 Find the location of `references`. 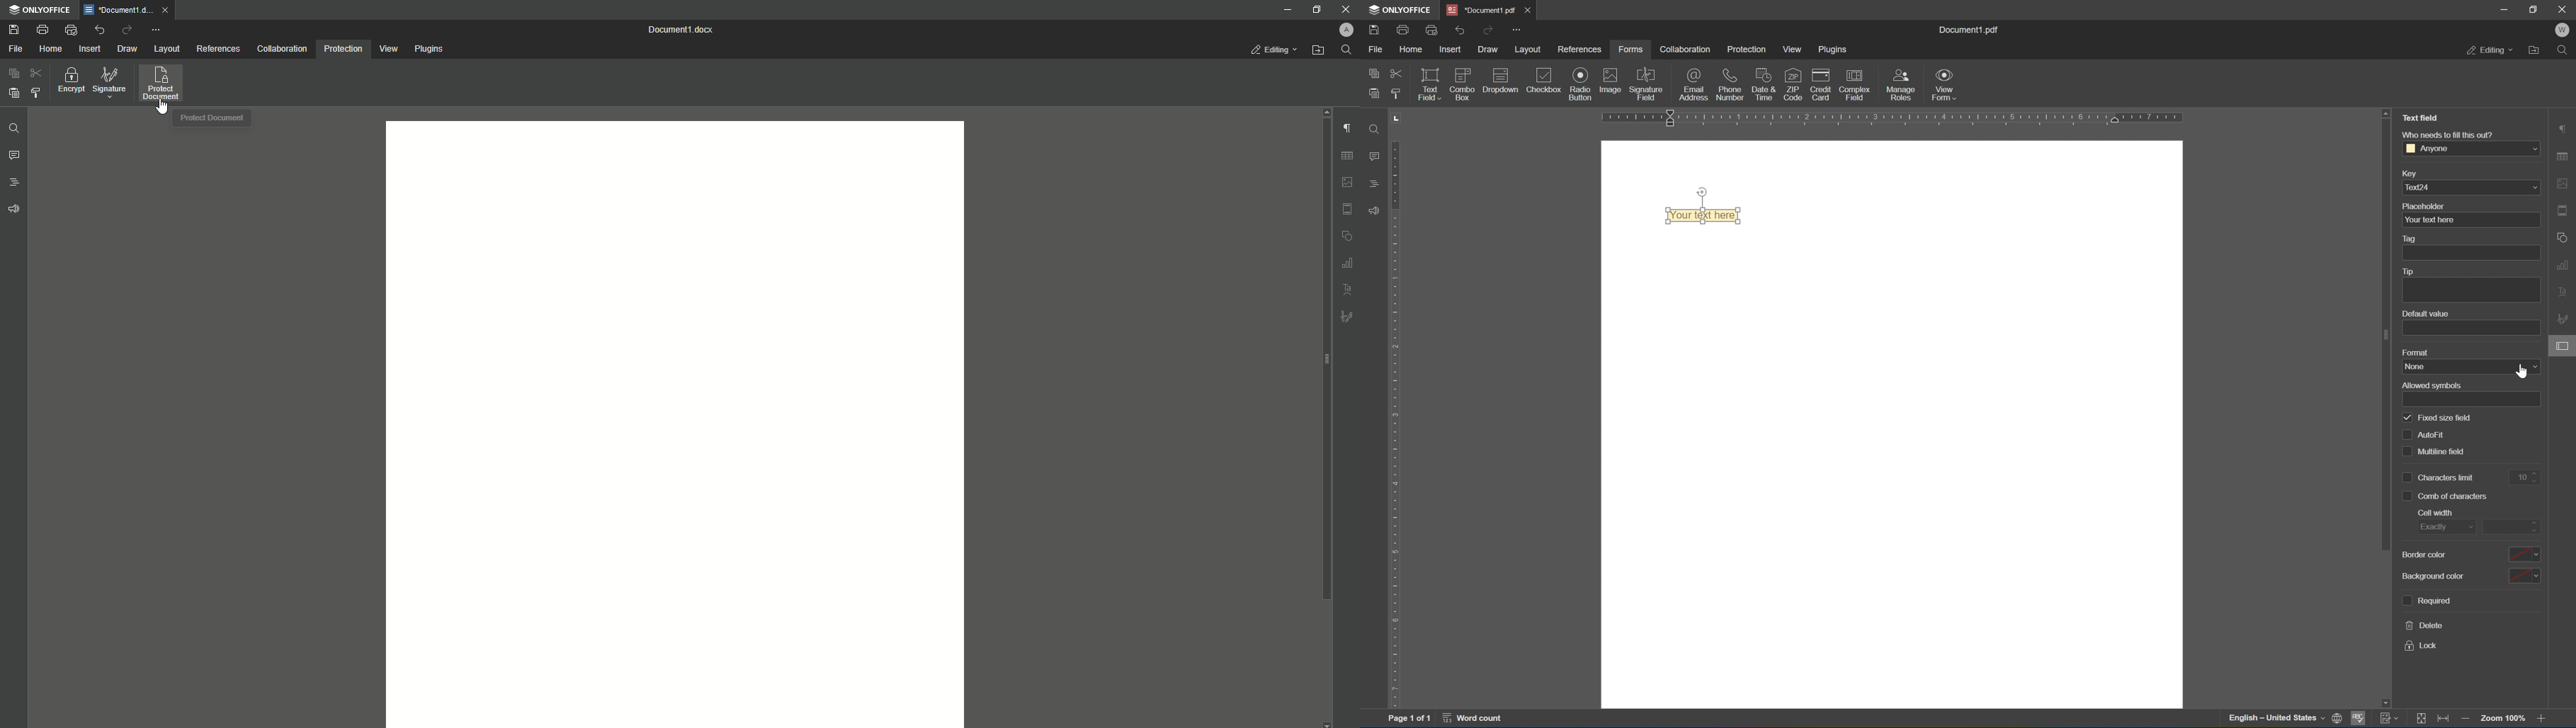

references is located at coordinates (1582, 49).